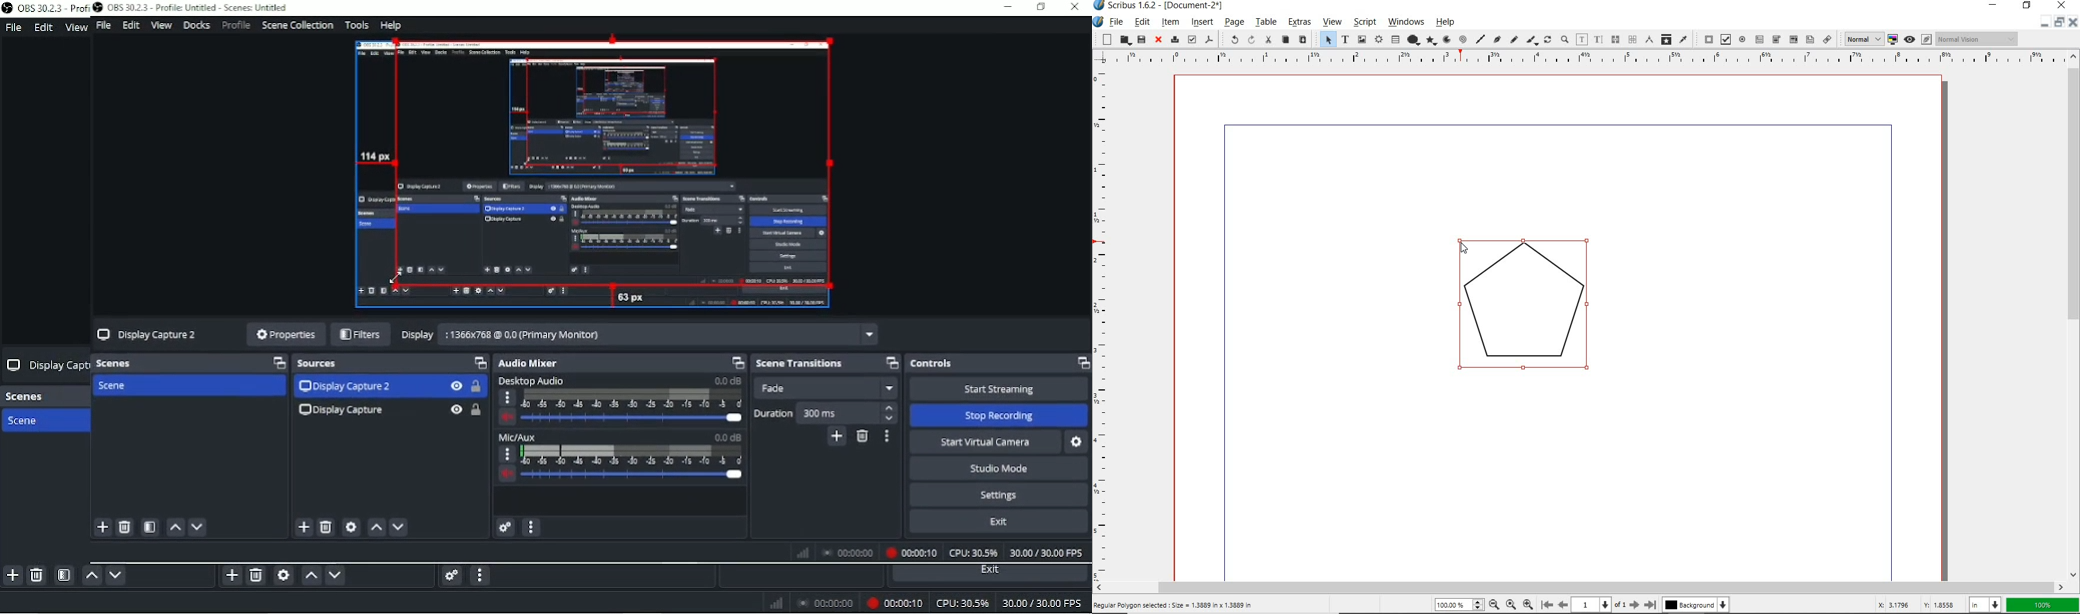 The width and height of the screenshot is (2100, 616). What do you see at coordinates (1077, 440) in the screenshot?
I see `Settings` at bounding box center [1077, 440].